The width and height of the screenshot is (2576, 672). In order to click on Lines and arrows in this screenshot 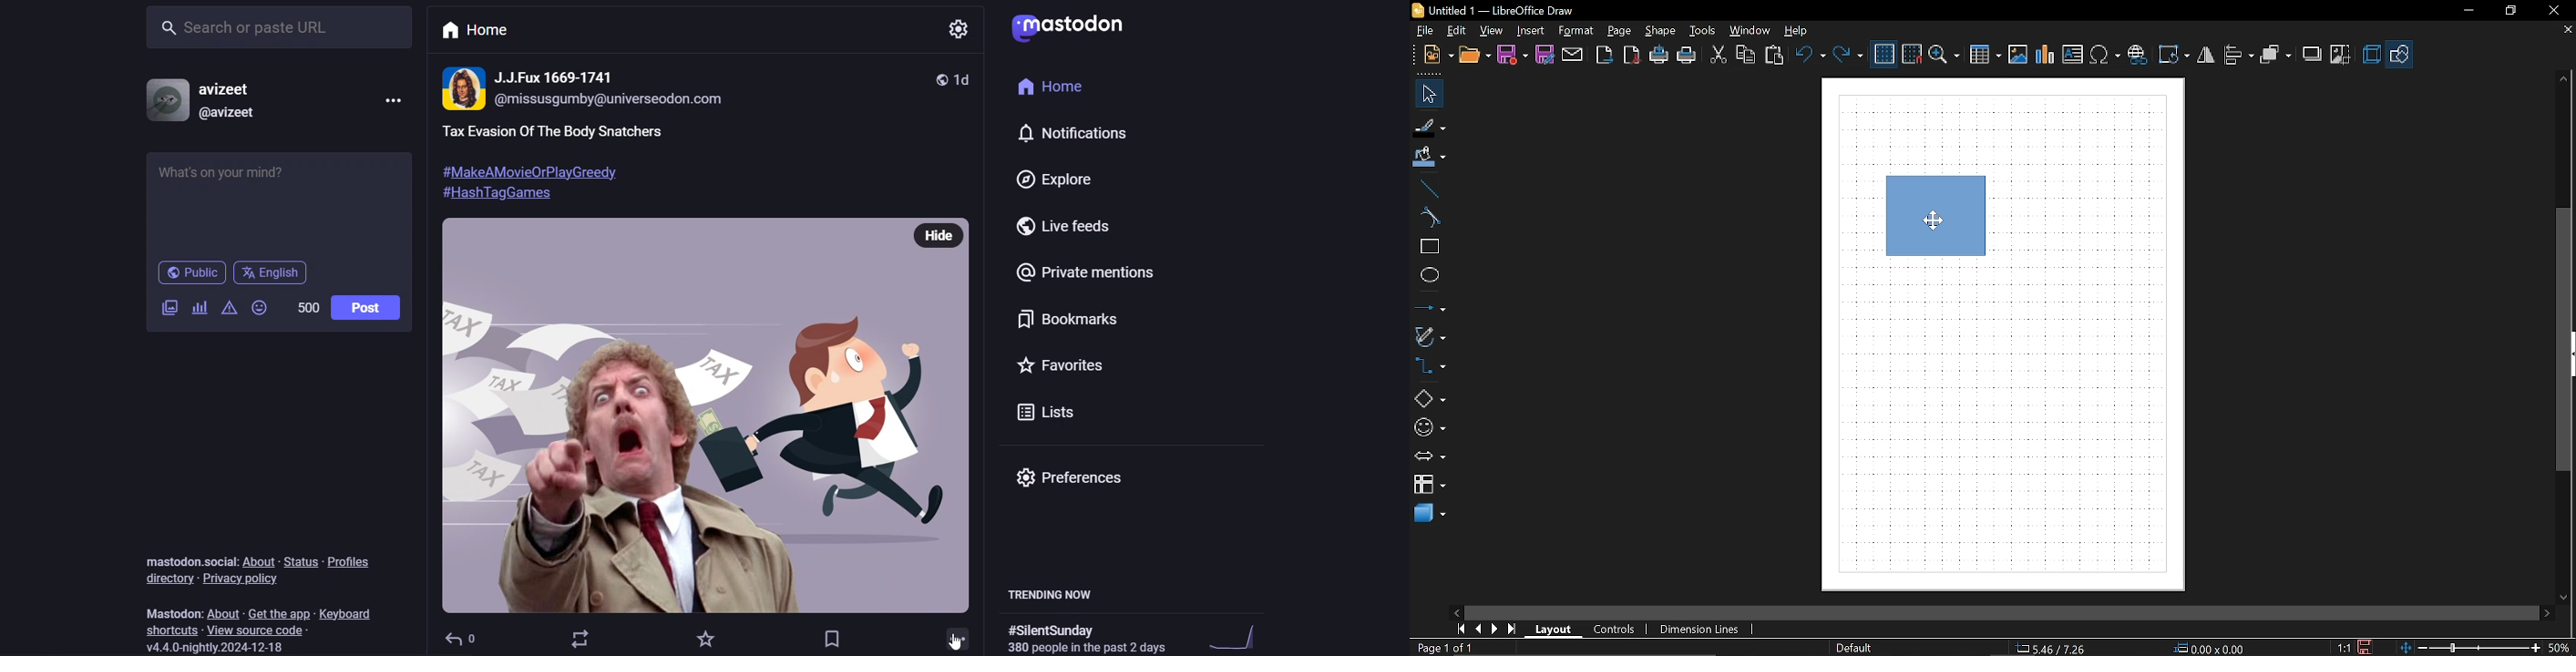, I will do `click(1430, 306)`.